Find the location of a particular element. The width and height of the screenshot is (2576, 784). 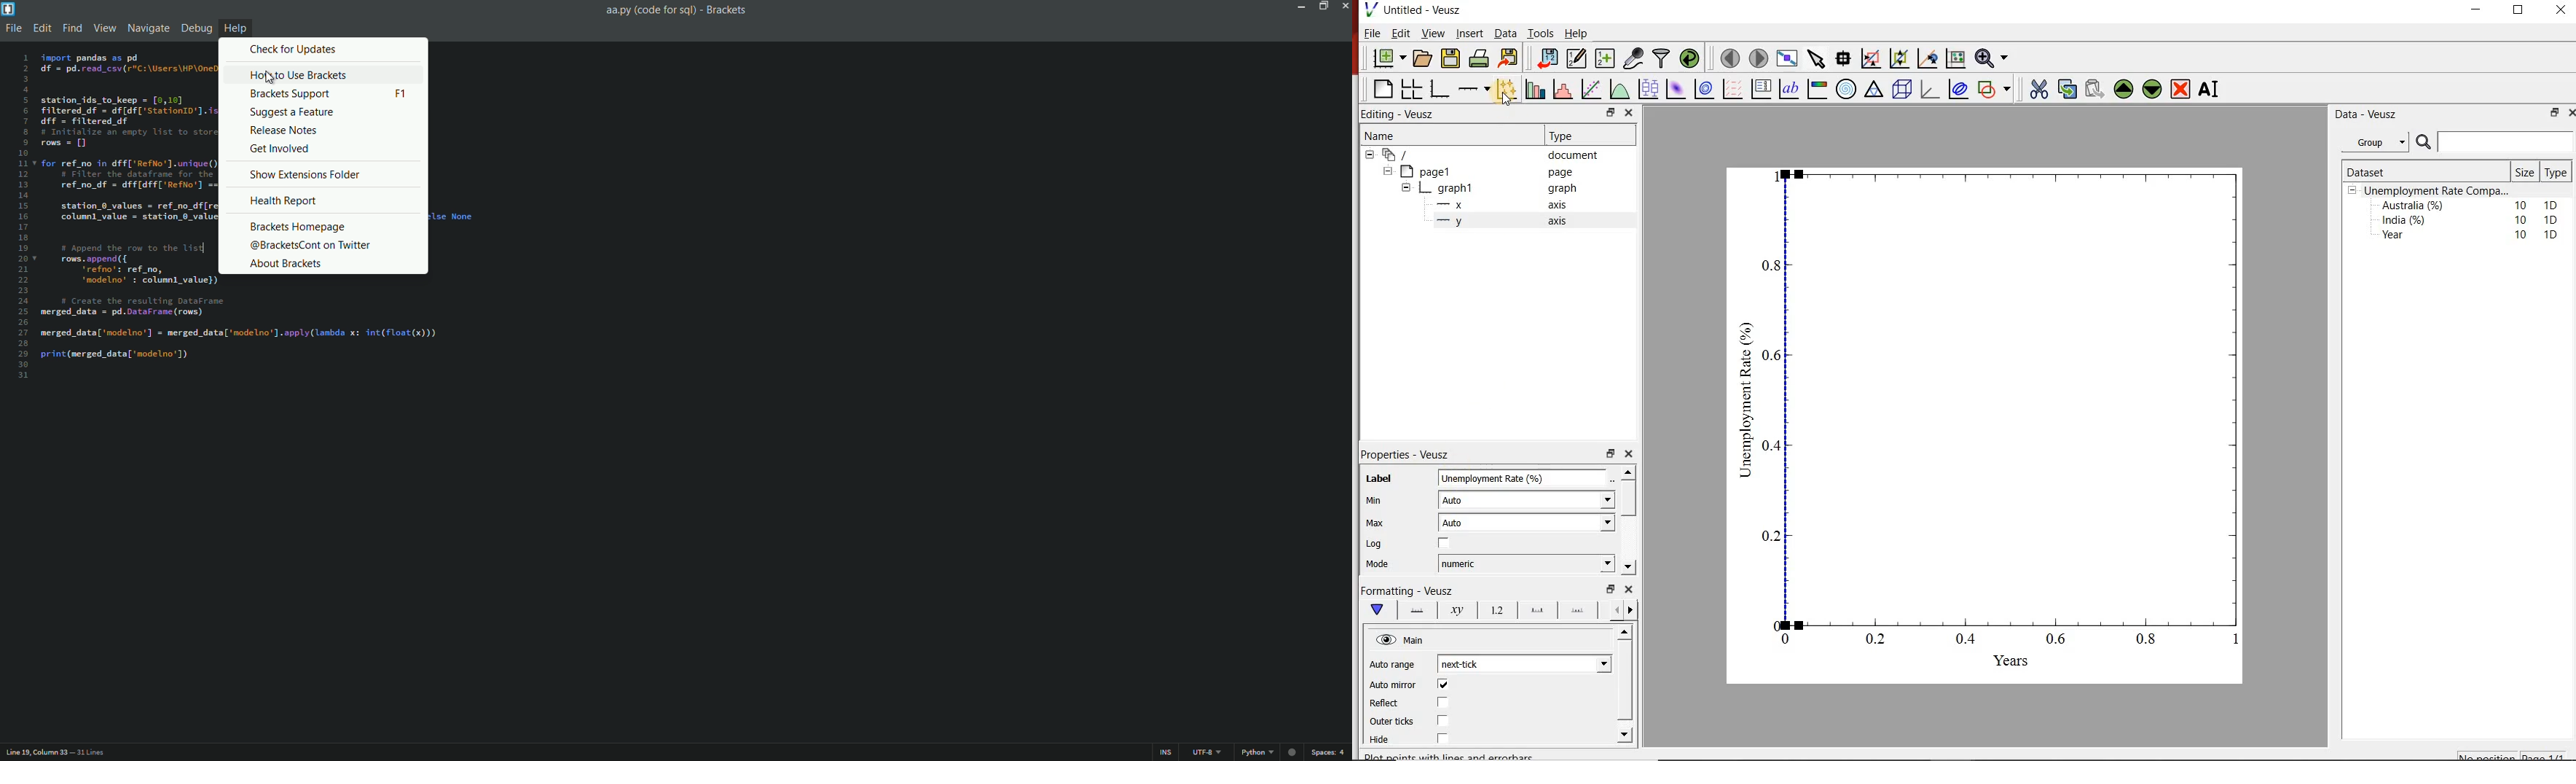

show extensions folder is located at coordinates (302, 175).